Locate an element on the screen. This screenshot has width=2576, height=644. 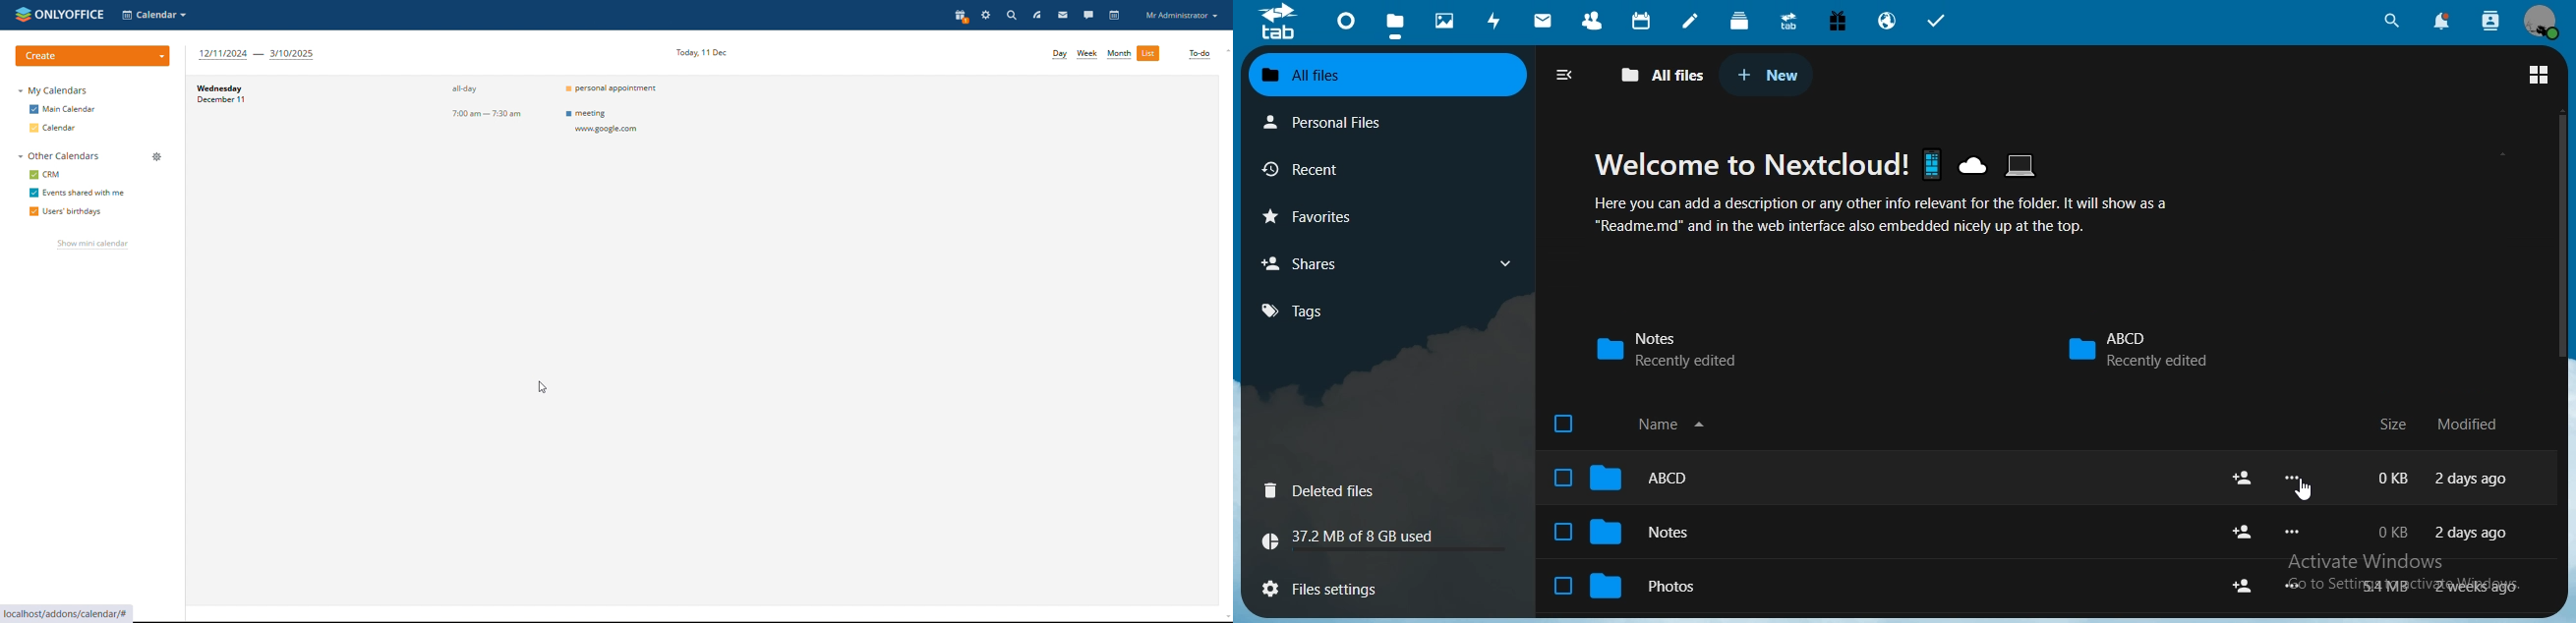
text is located at coordinates (2445, 531).